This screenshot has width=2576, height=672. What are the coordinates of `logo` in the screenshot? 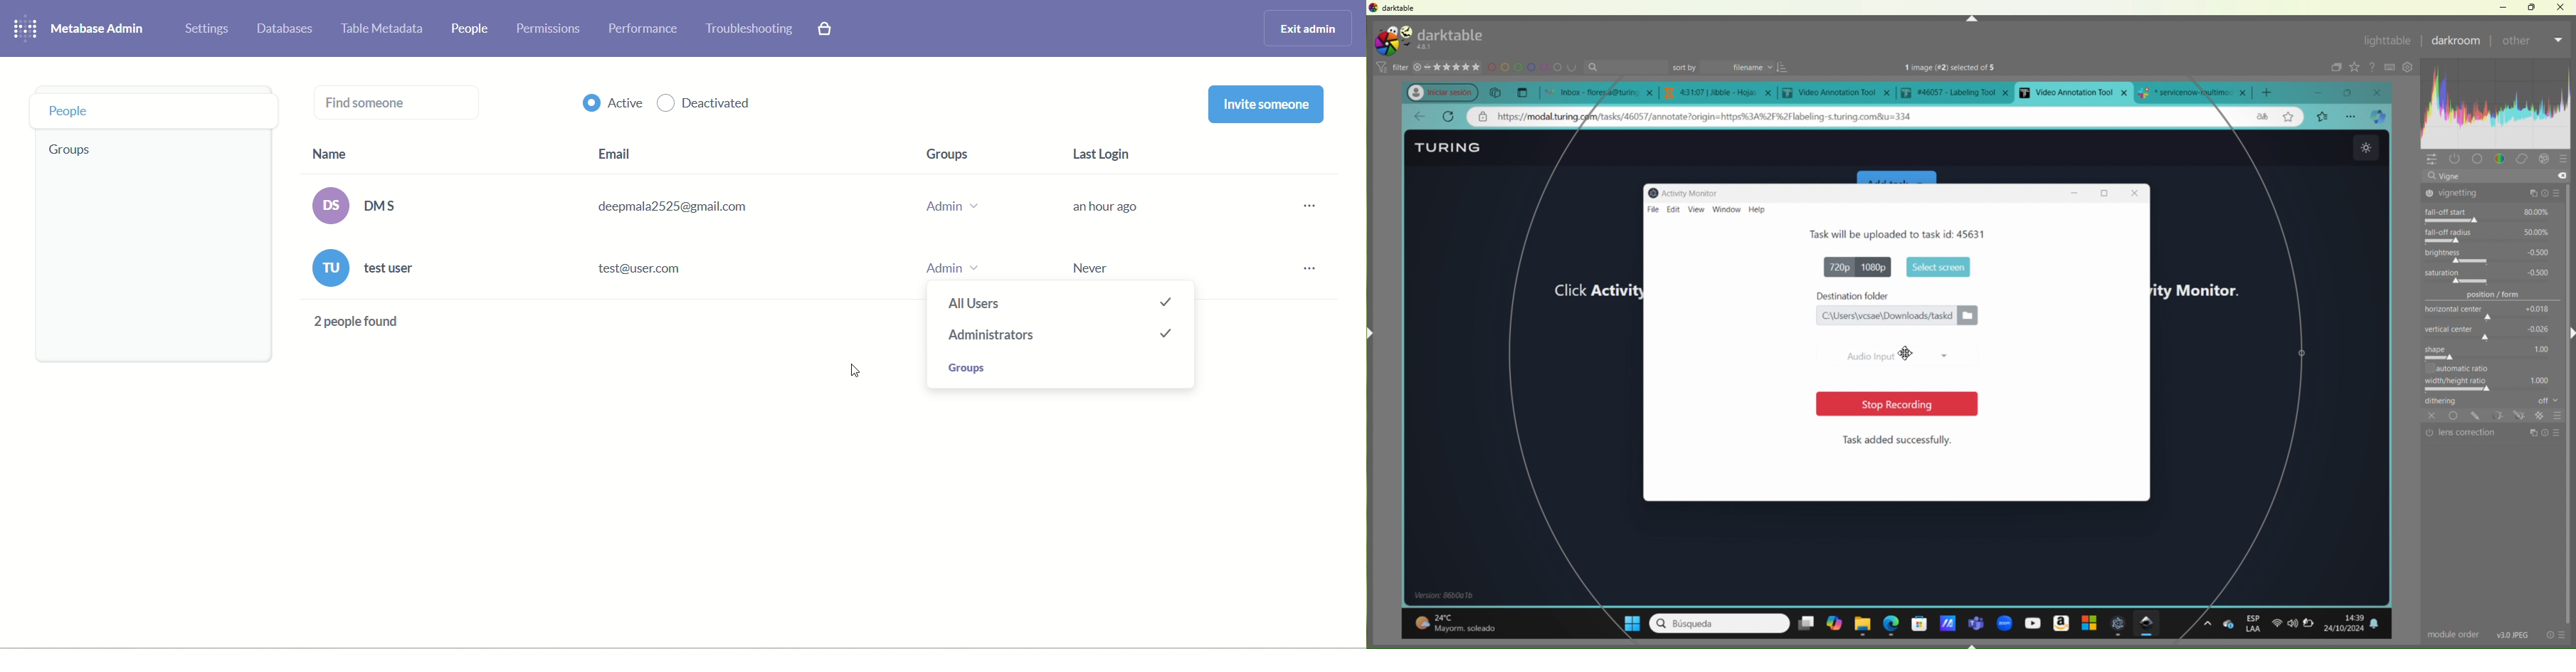 It's located at (26, 26).